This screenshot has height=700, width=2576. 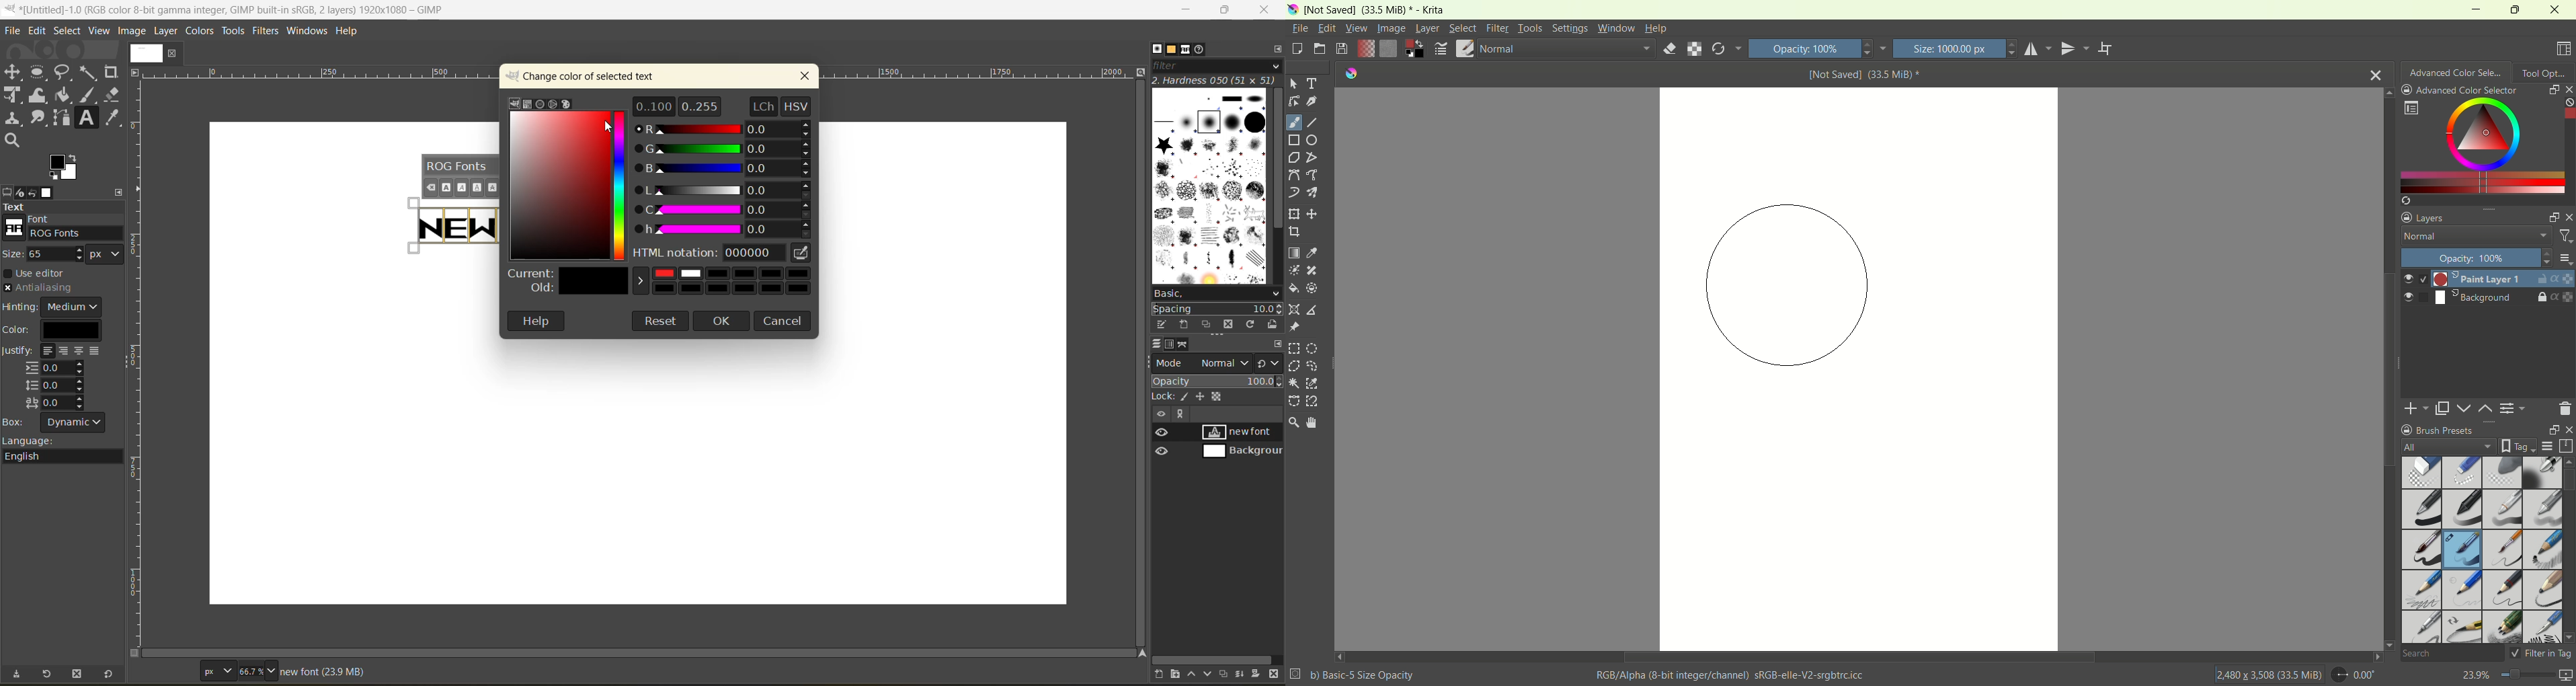 I want to click on close docker, so click(x=2568, y=217).